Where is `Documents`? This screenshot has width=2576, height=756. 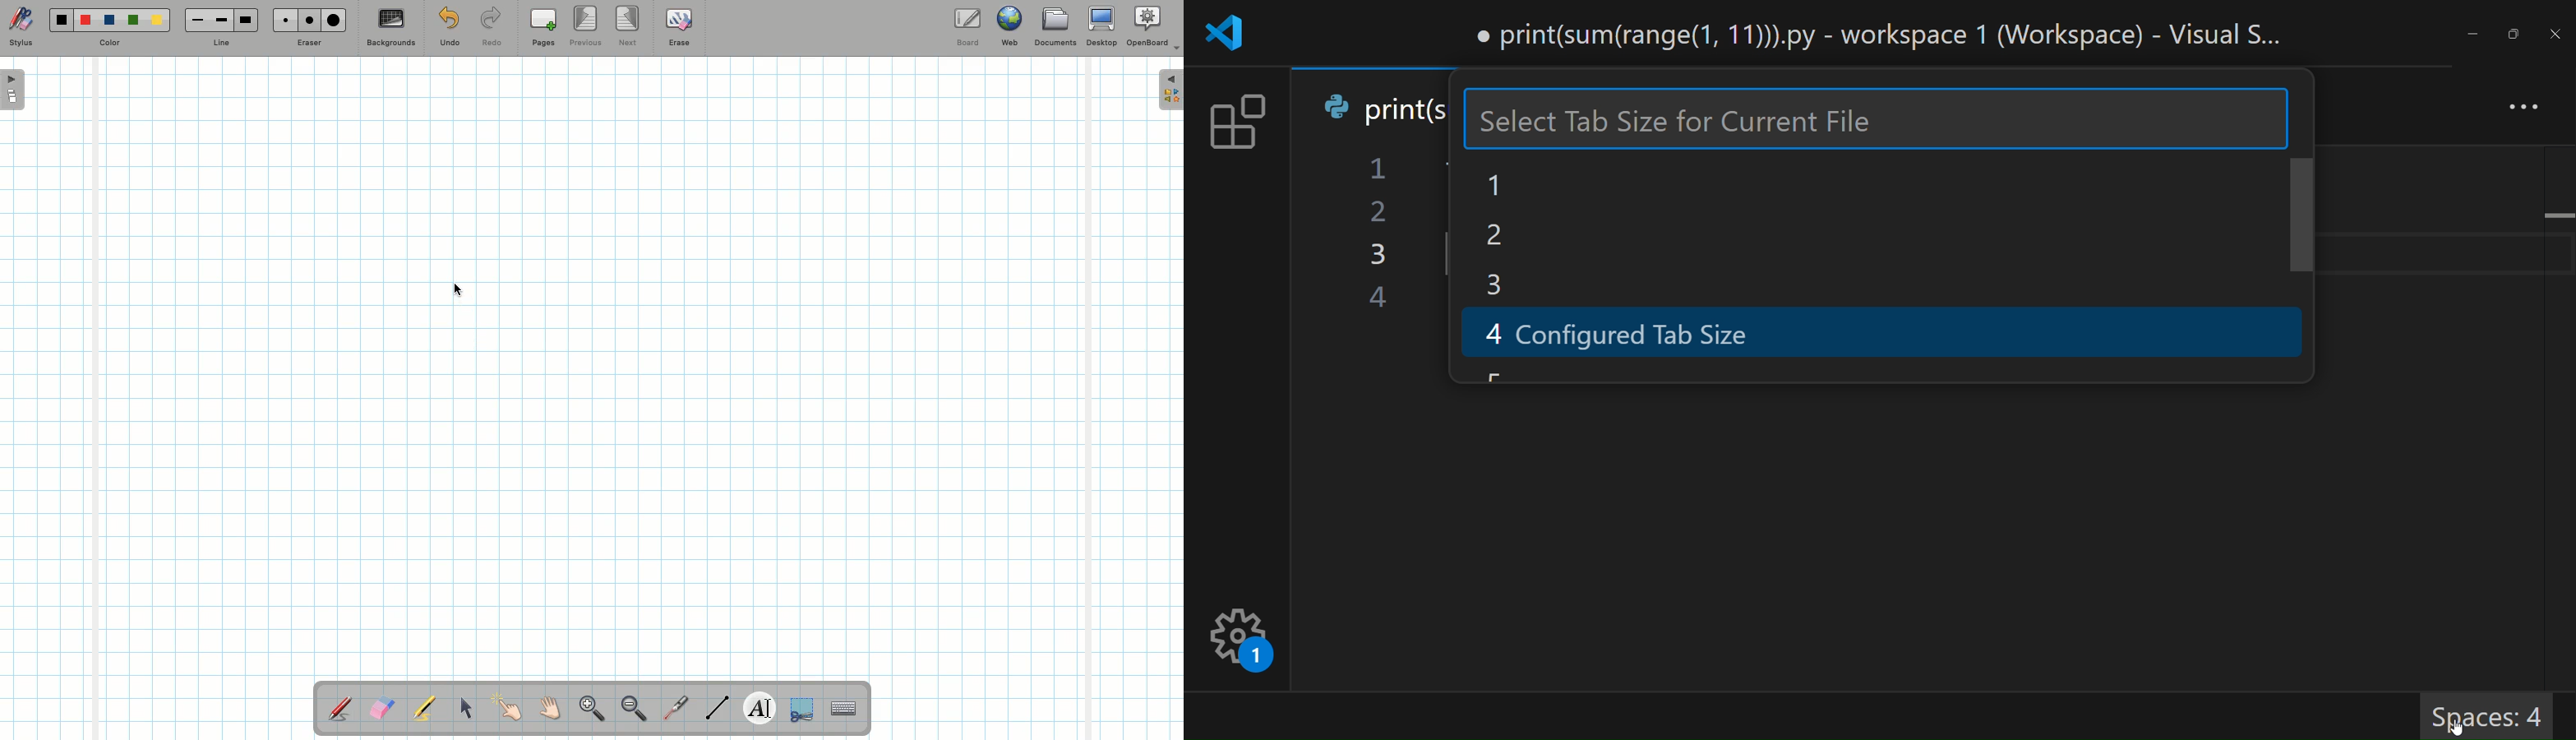
Documents is located at coordinates (1055, 29).